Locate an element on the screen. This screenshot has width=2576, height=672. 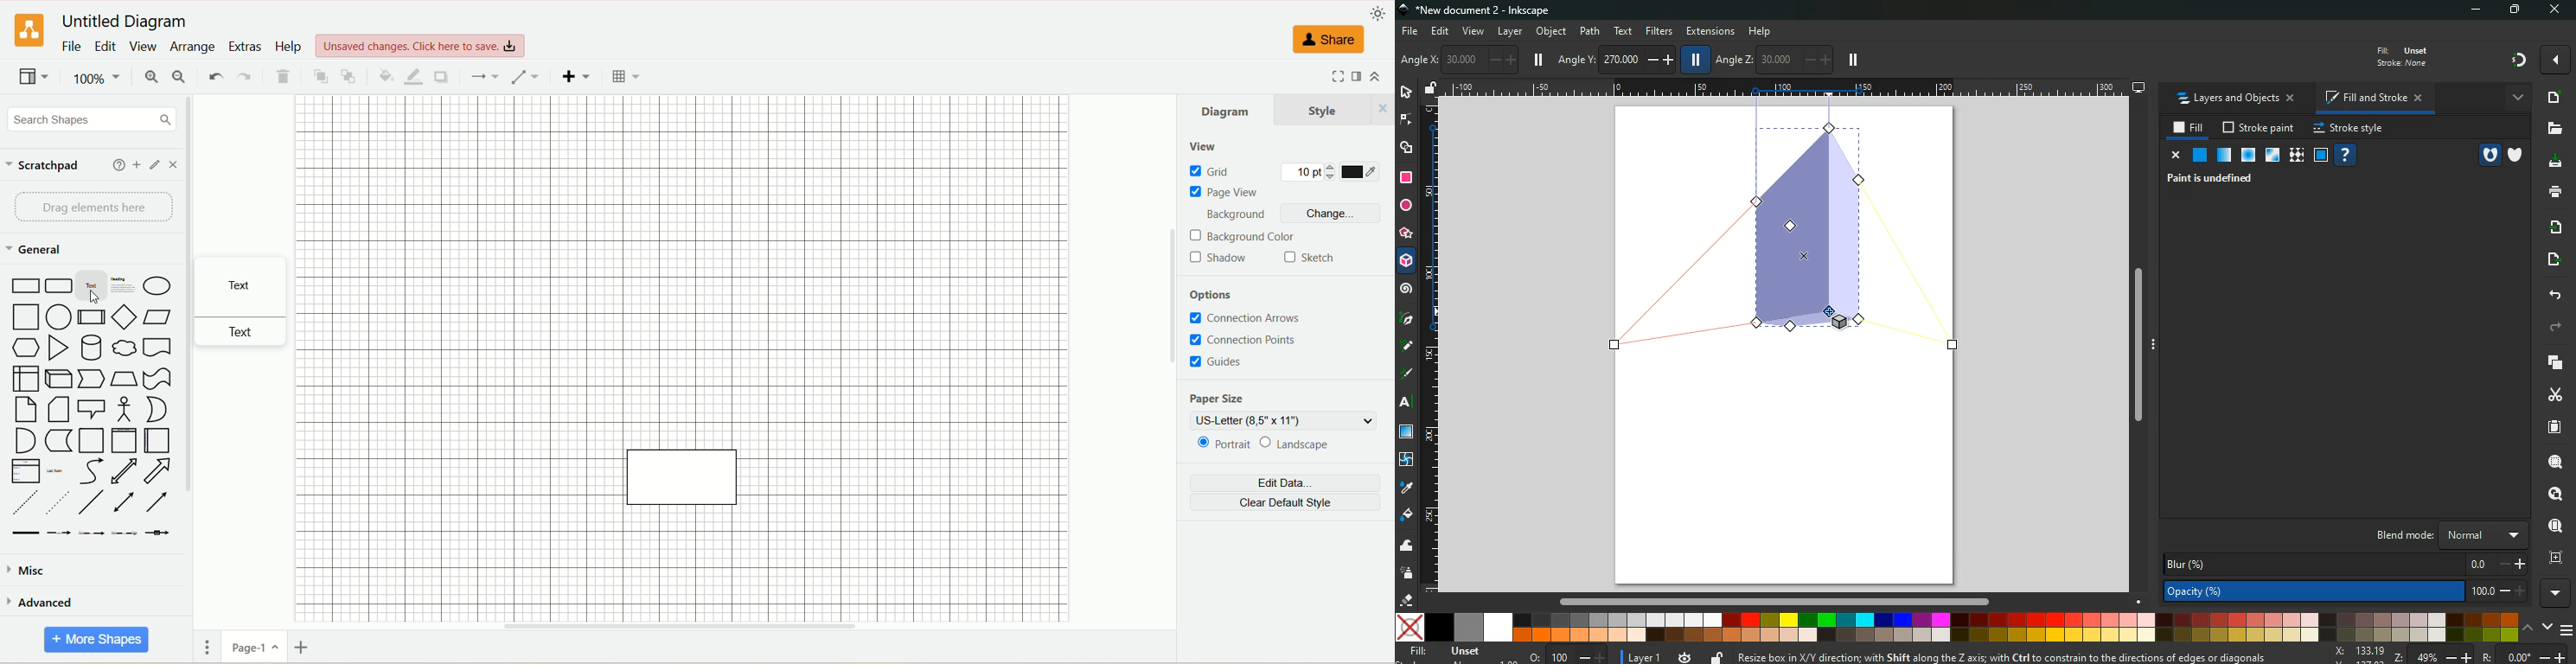
format is located at coordinates (1354, 78).